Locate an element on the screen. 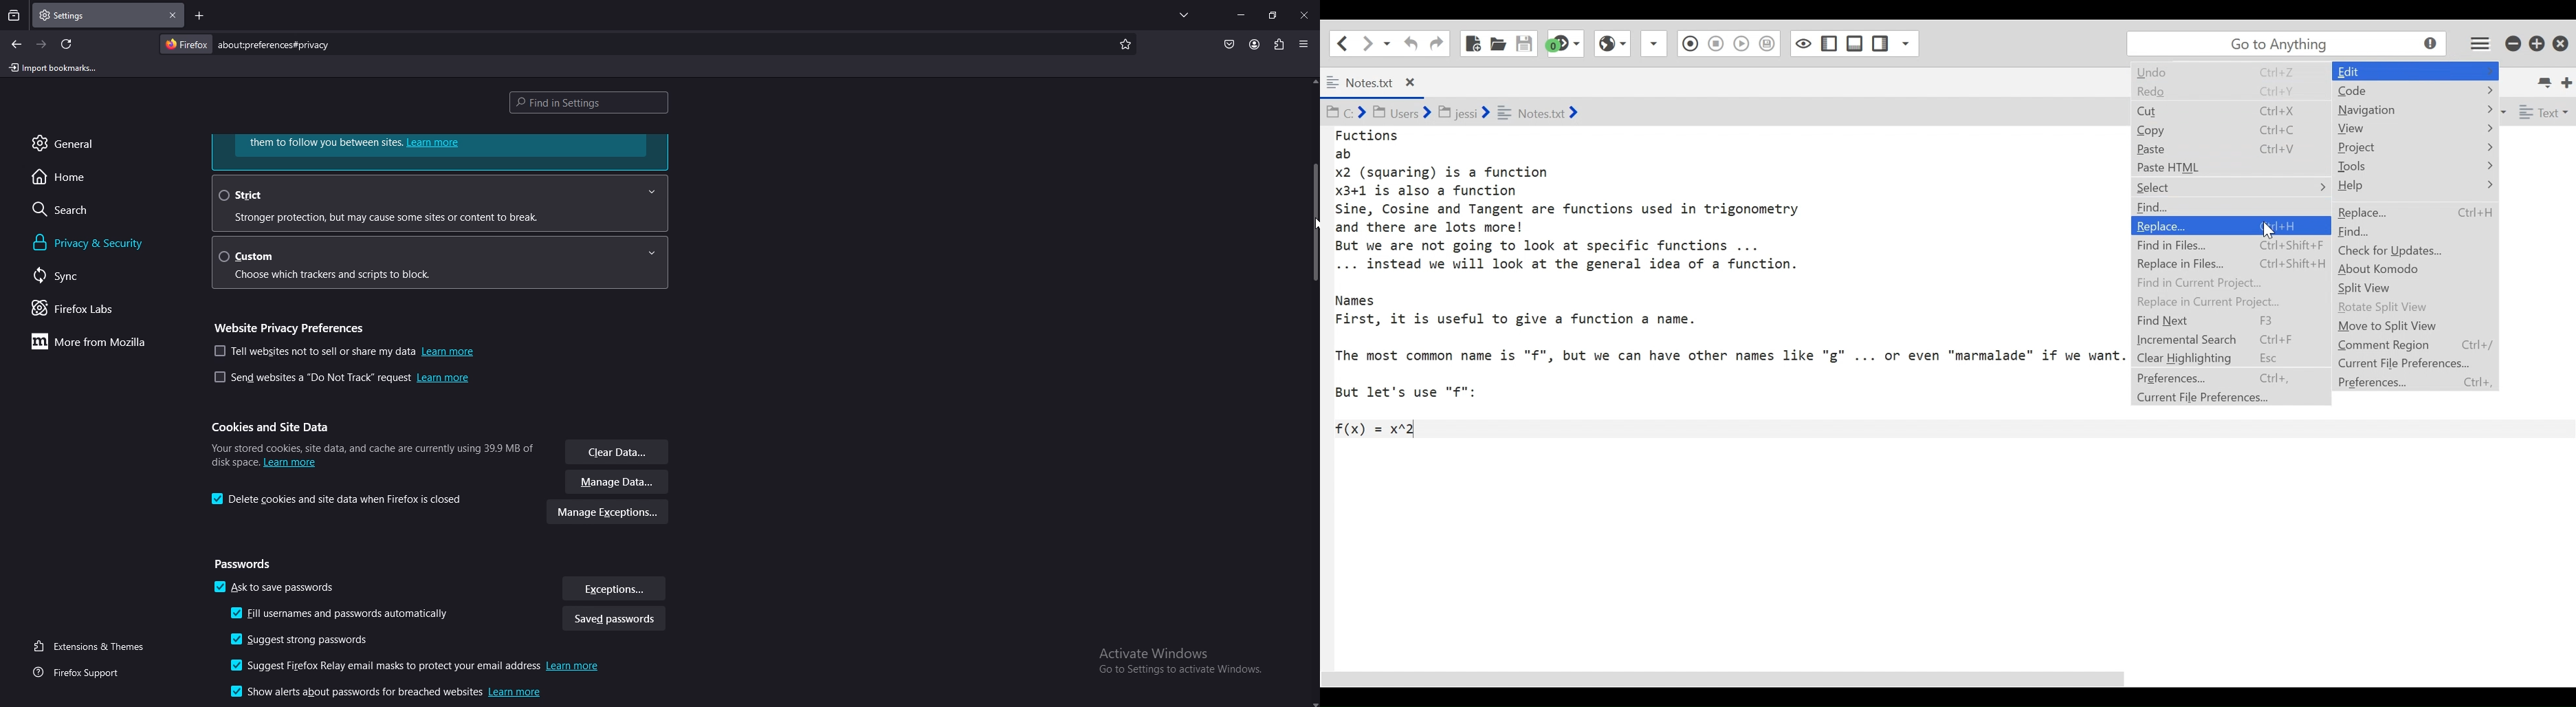 This screenshot has width=2576, height=728. ask to save pass is located at coordinates (276, 589).